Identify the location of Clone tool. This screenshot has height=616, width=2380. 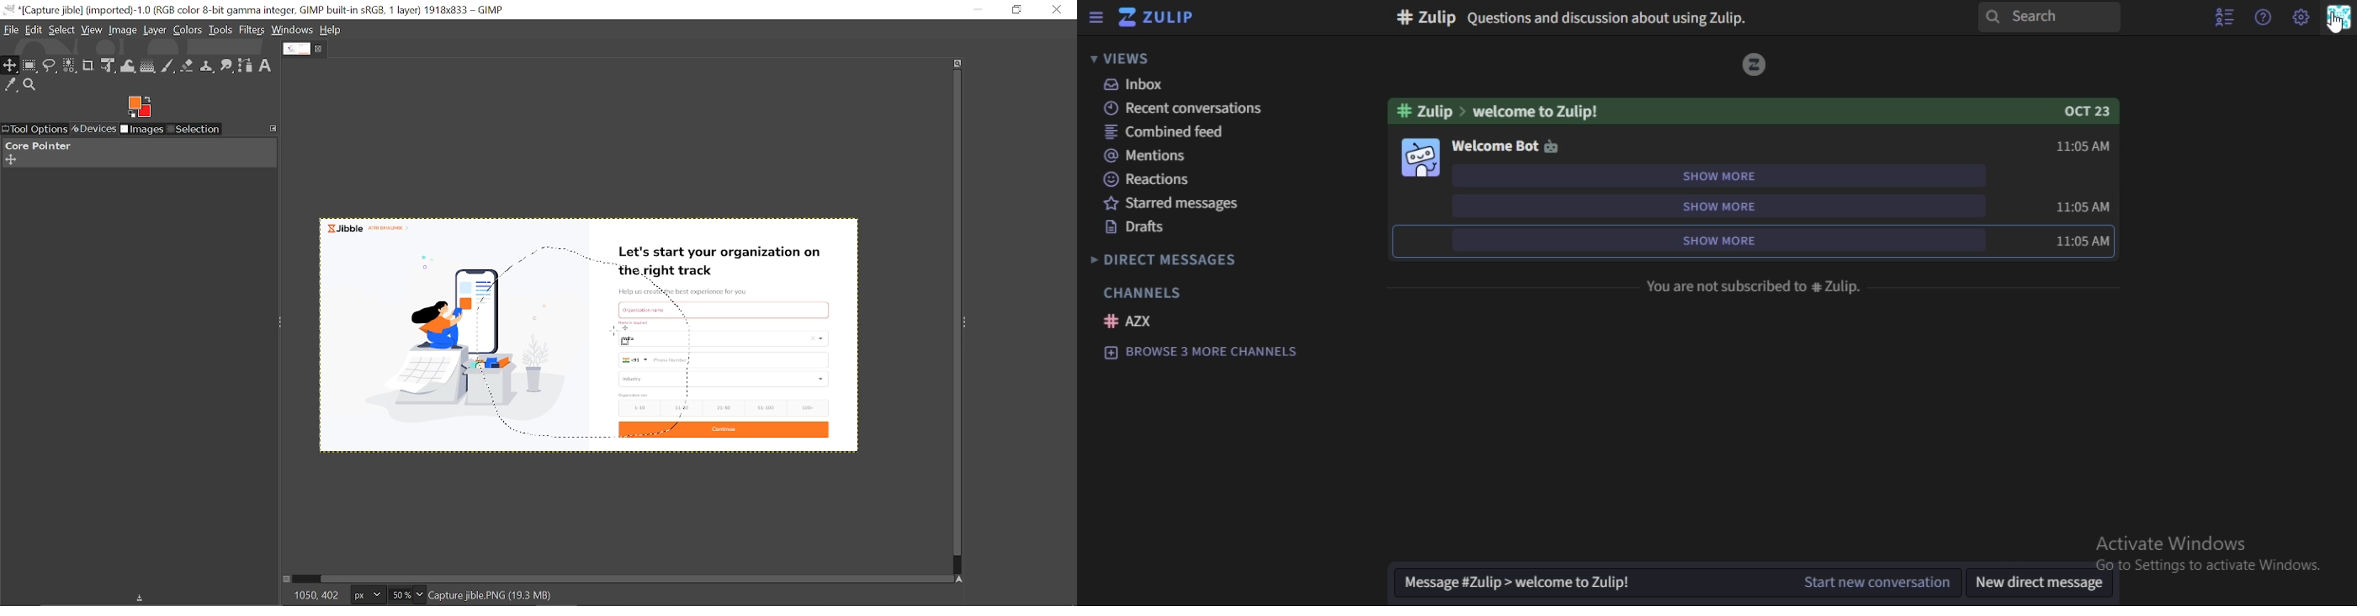
(208, 67).